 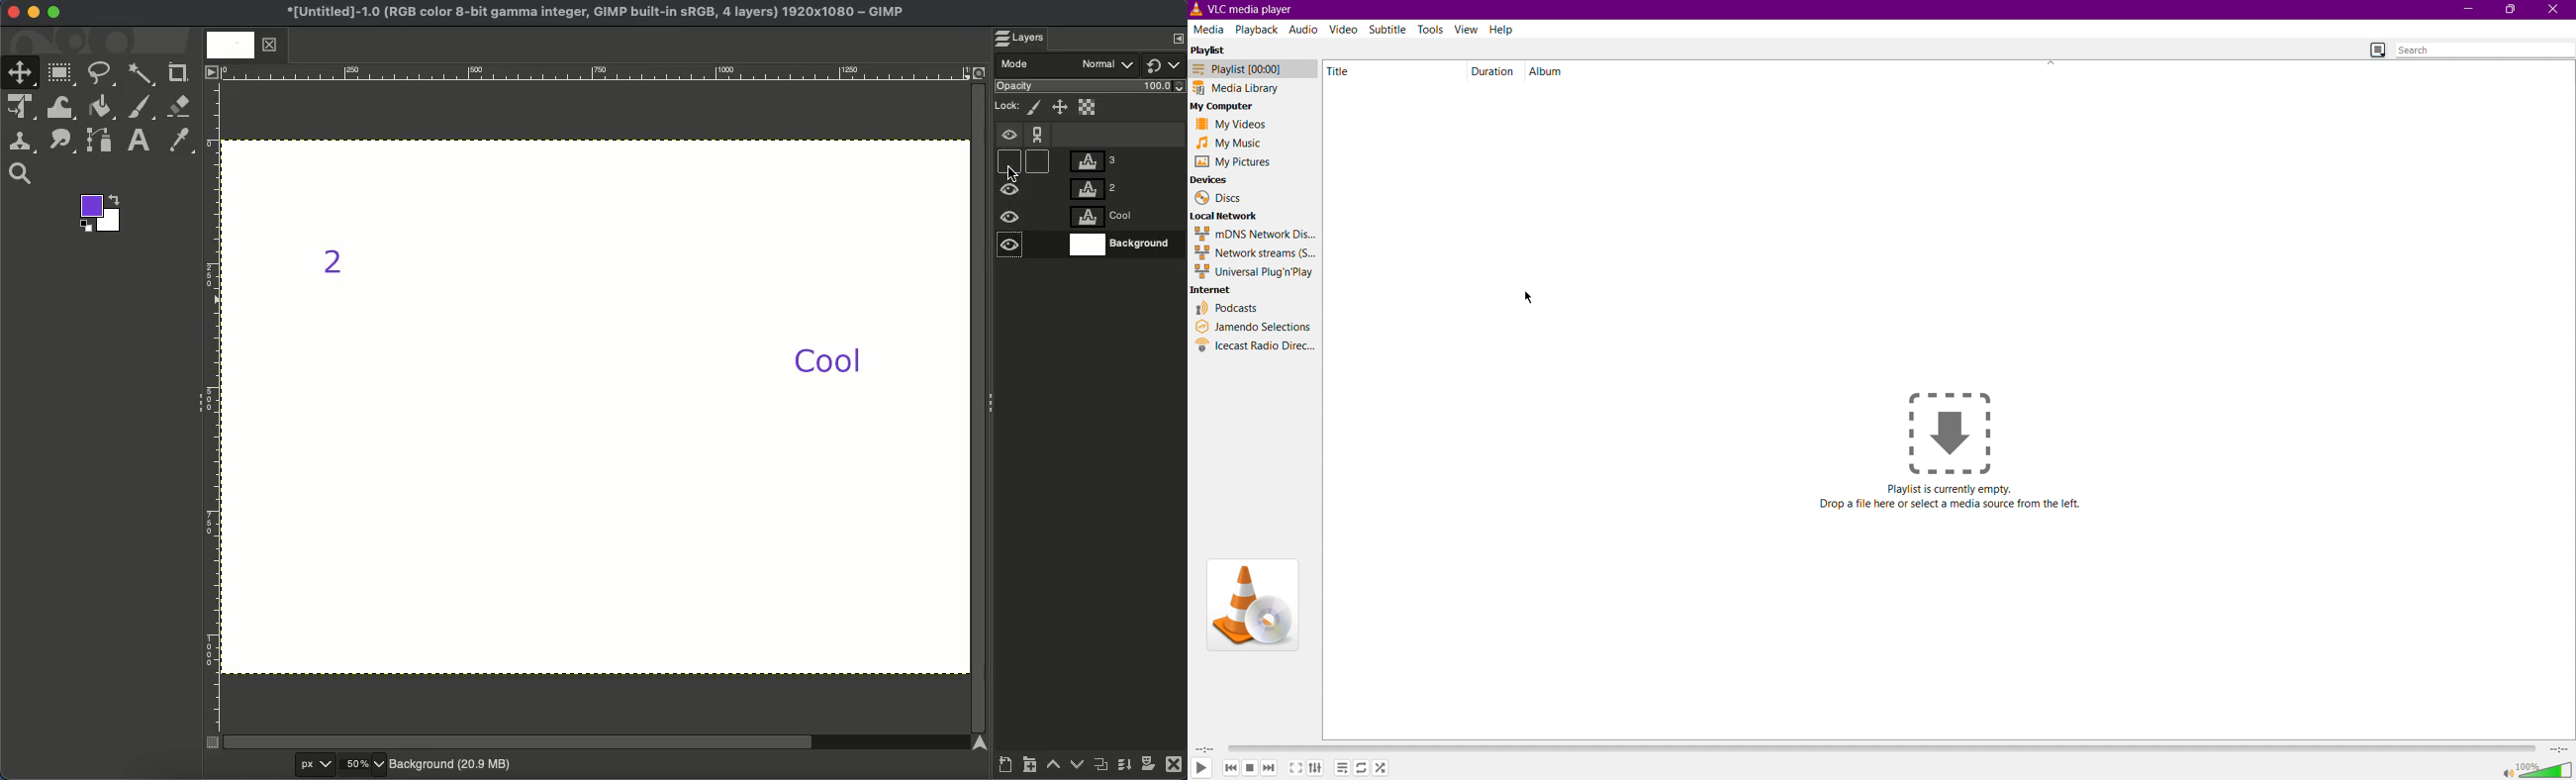 What do you see at coordinates (1123, 769) in the screenshot?
I see `Merge` at bounding box center [1123, 769].